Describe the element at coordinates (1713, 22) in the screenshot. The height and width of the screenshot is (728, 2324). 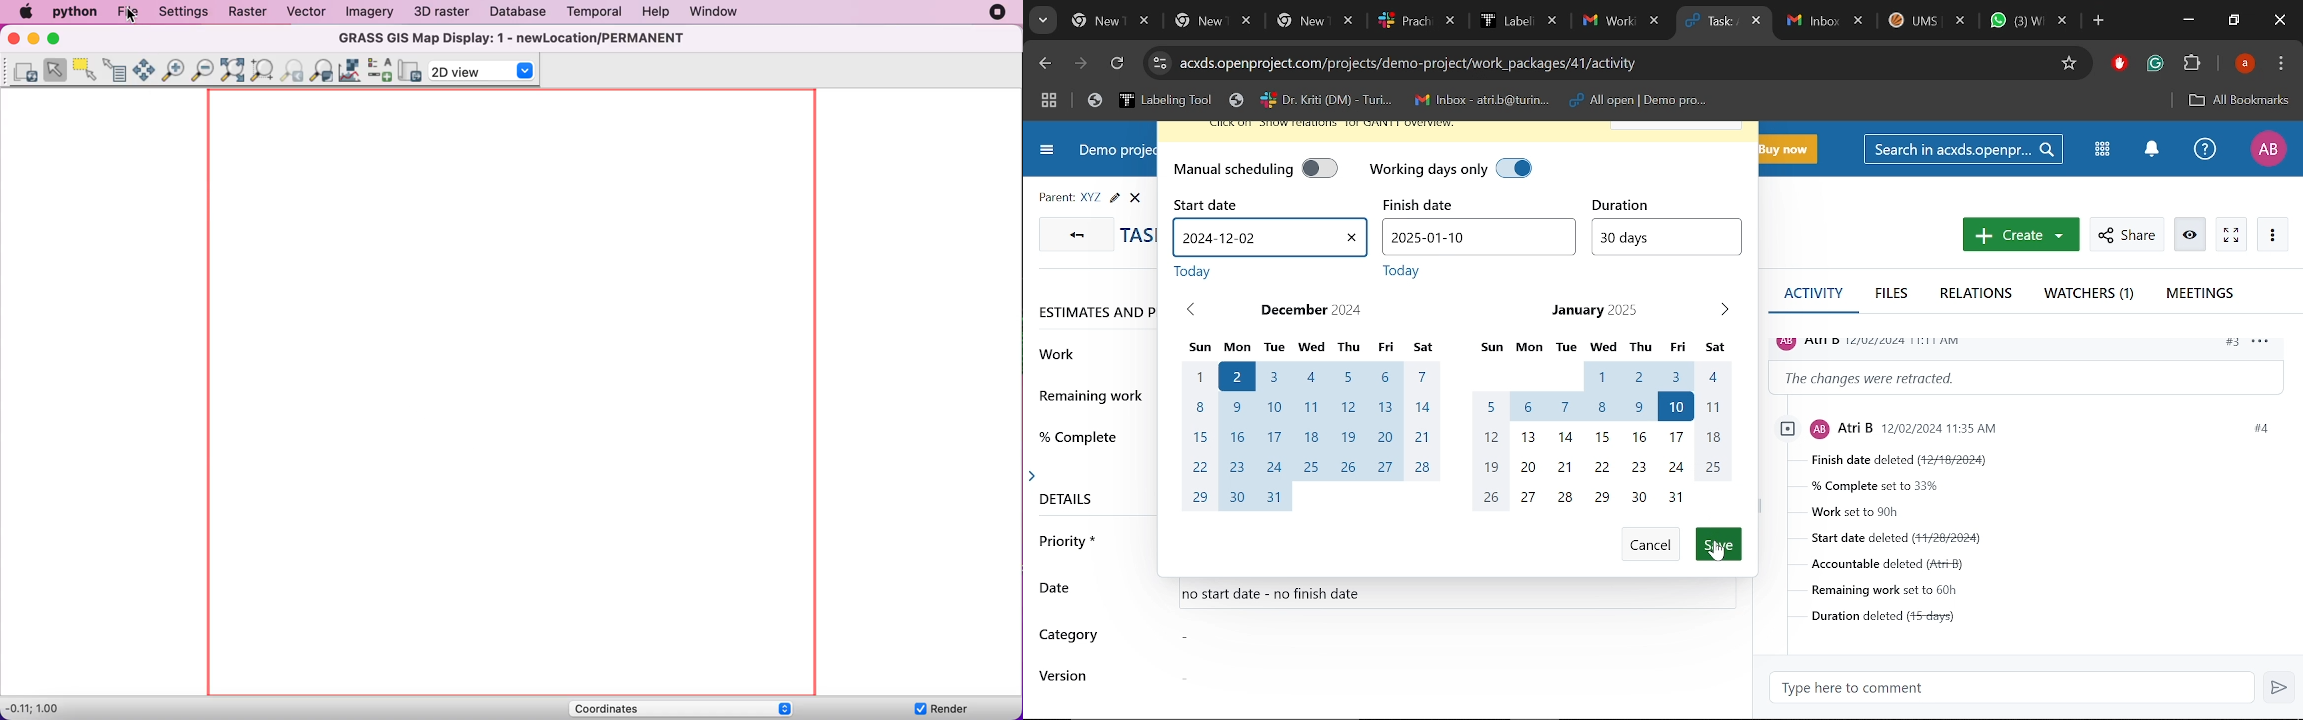
I see `Current tab` at that location.